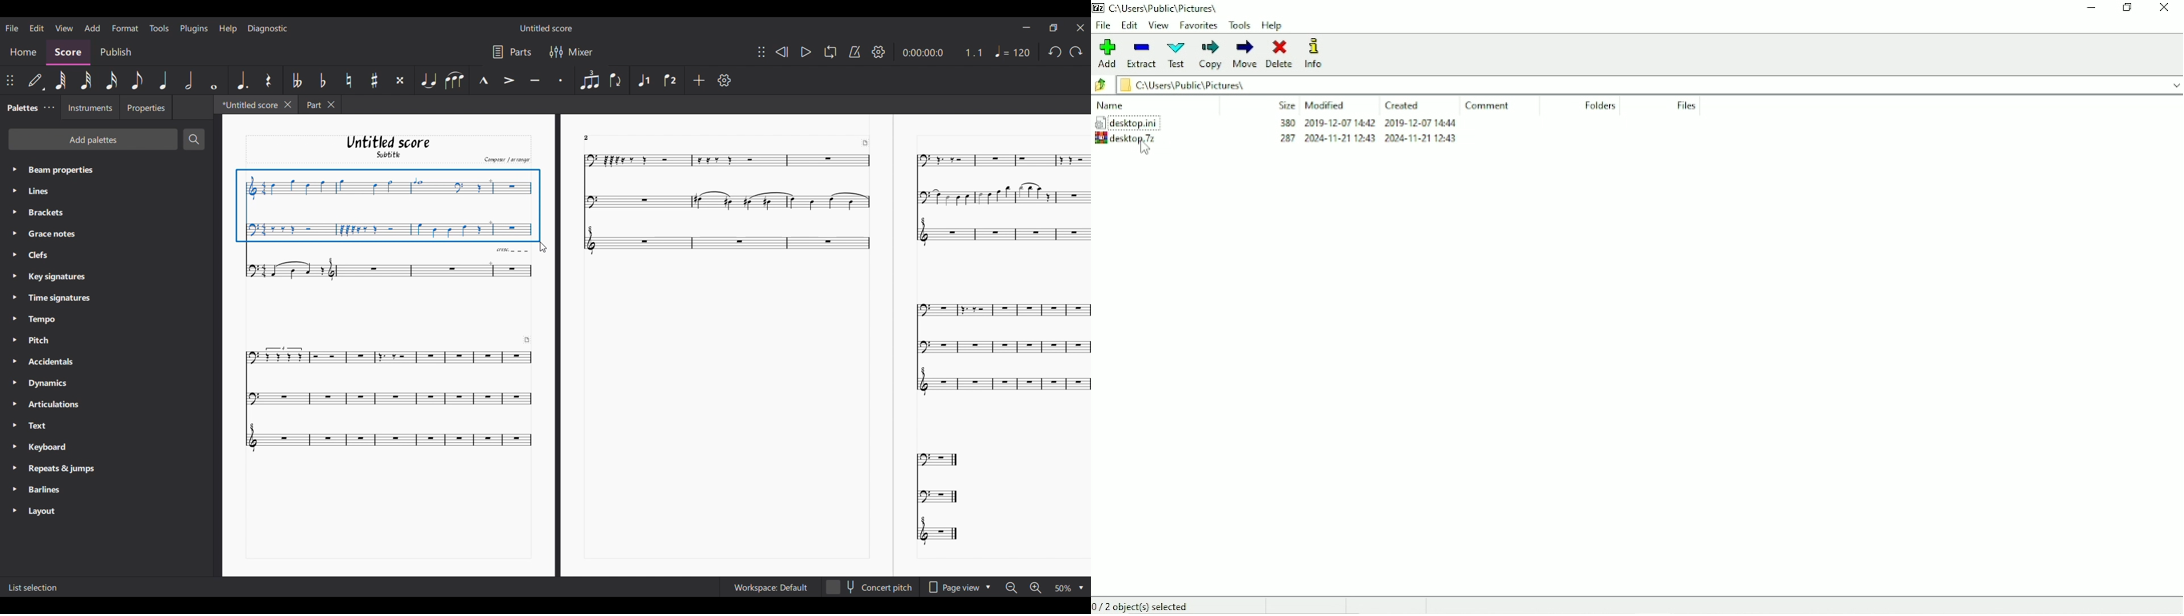 This screenshot has width=2184, height=616. Describe the element at coordinates (644, 79) in the screenshot. I see `Voice 1` at that location.